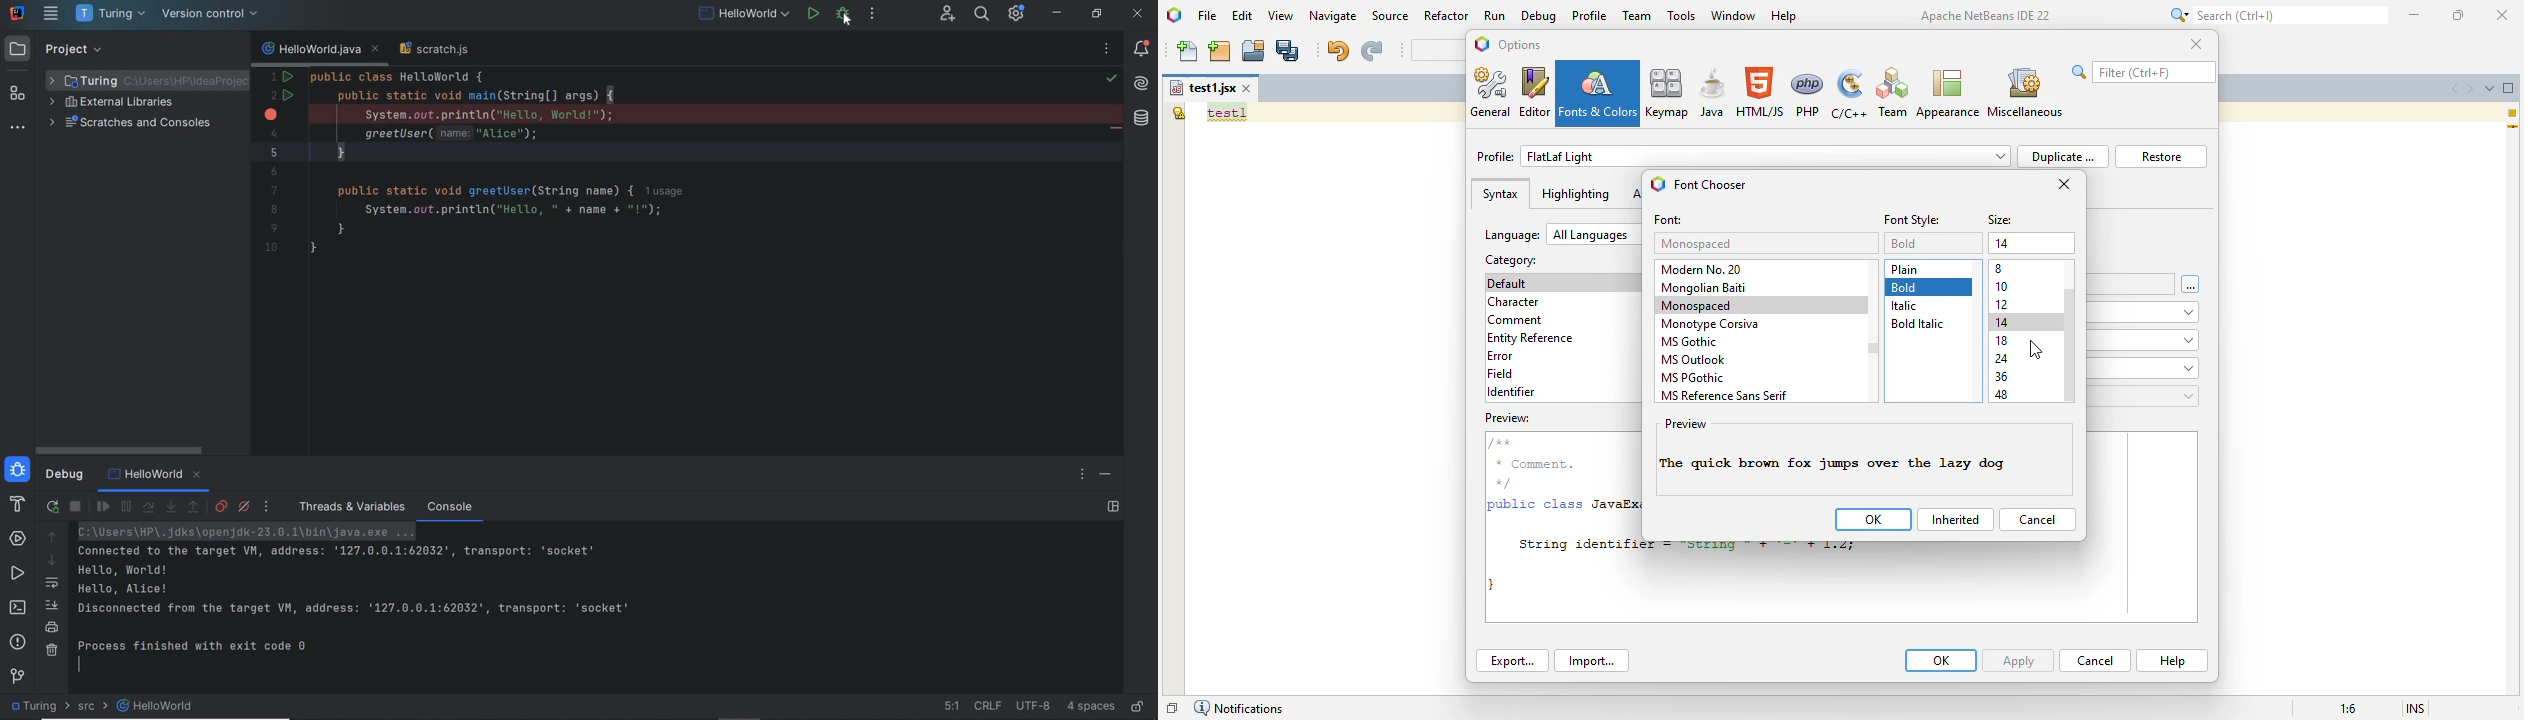 The image size is (2548, 728). Describe the element at coordinates (1114, 79) in the screenshot. I see `no problems highlighted` at that location.